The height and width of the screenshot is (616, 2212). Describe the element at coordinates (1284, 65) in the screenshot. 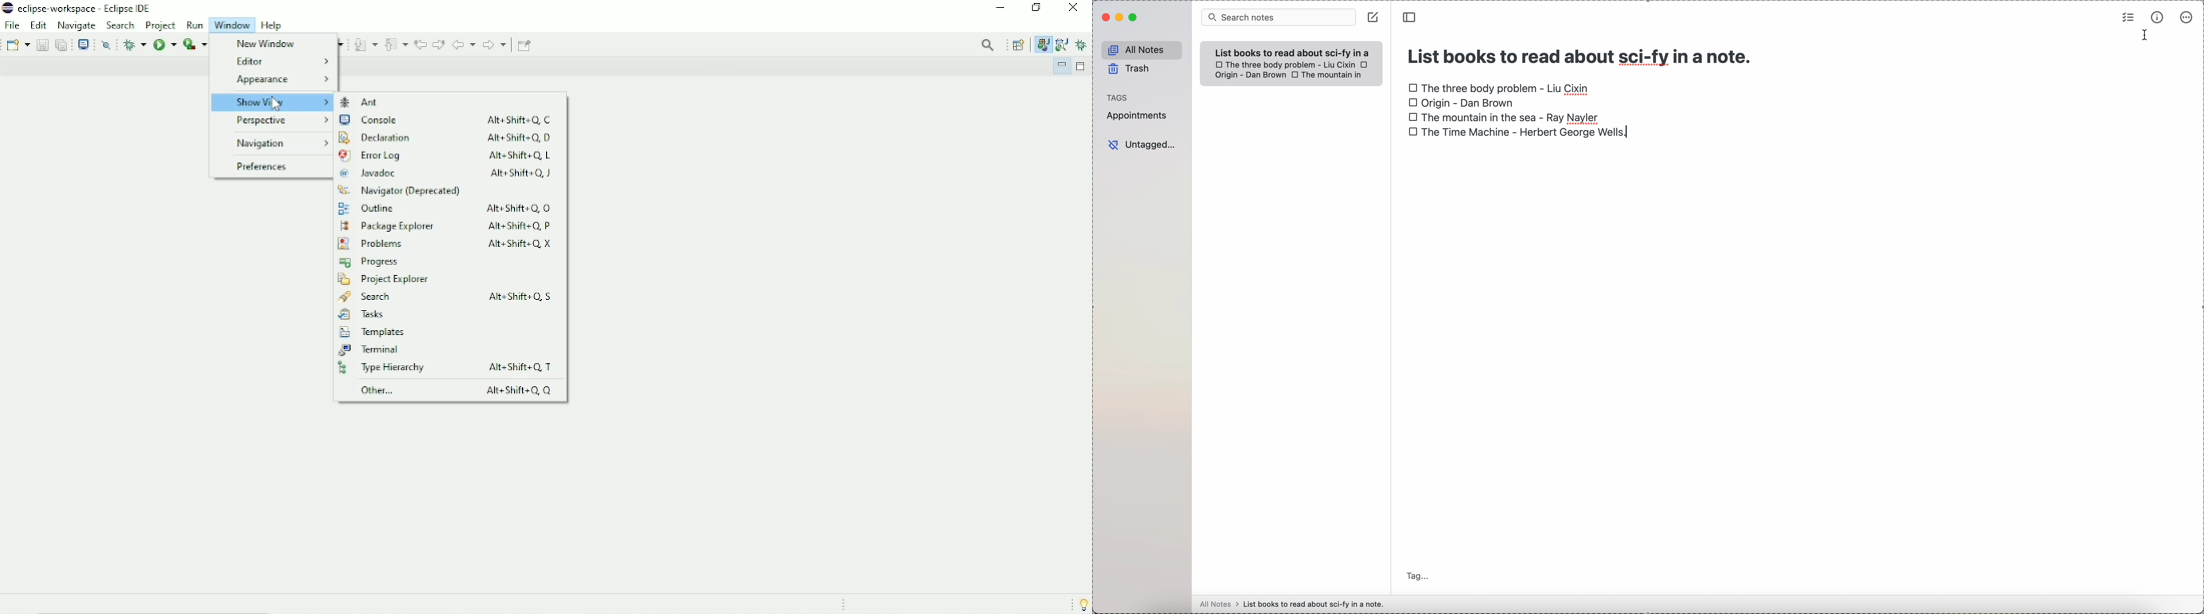

I see `checkbox The Three body problem - Liu Cixin book` at that location.